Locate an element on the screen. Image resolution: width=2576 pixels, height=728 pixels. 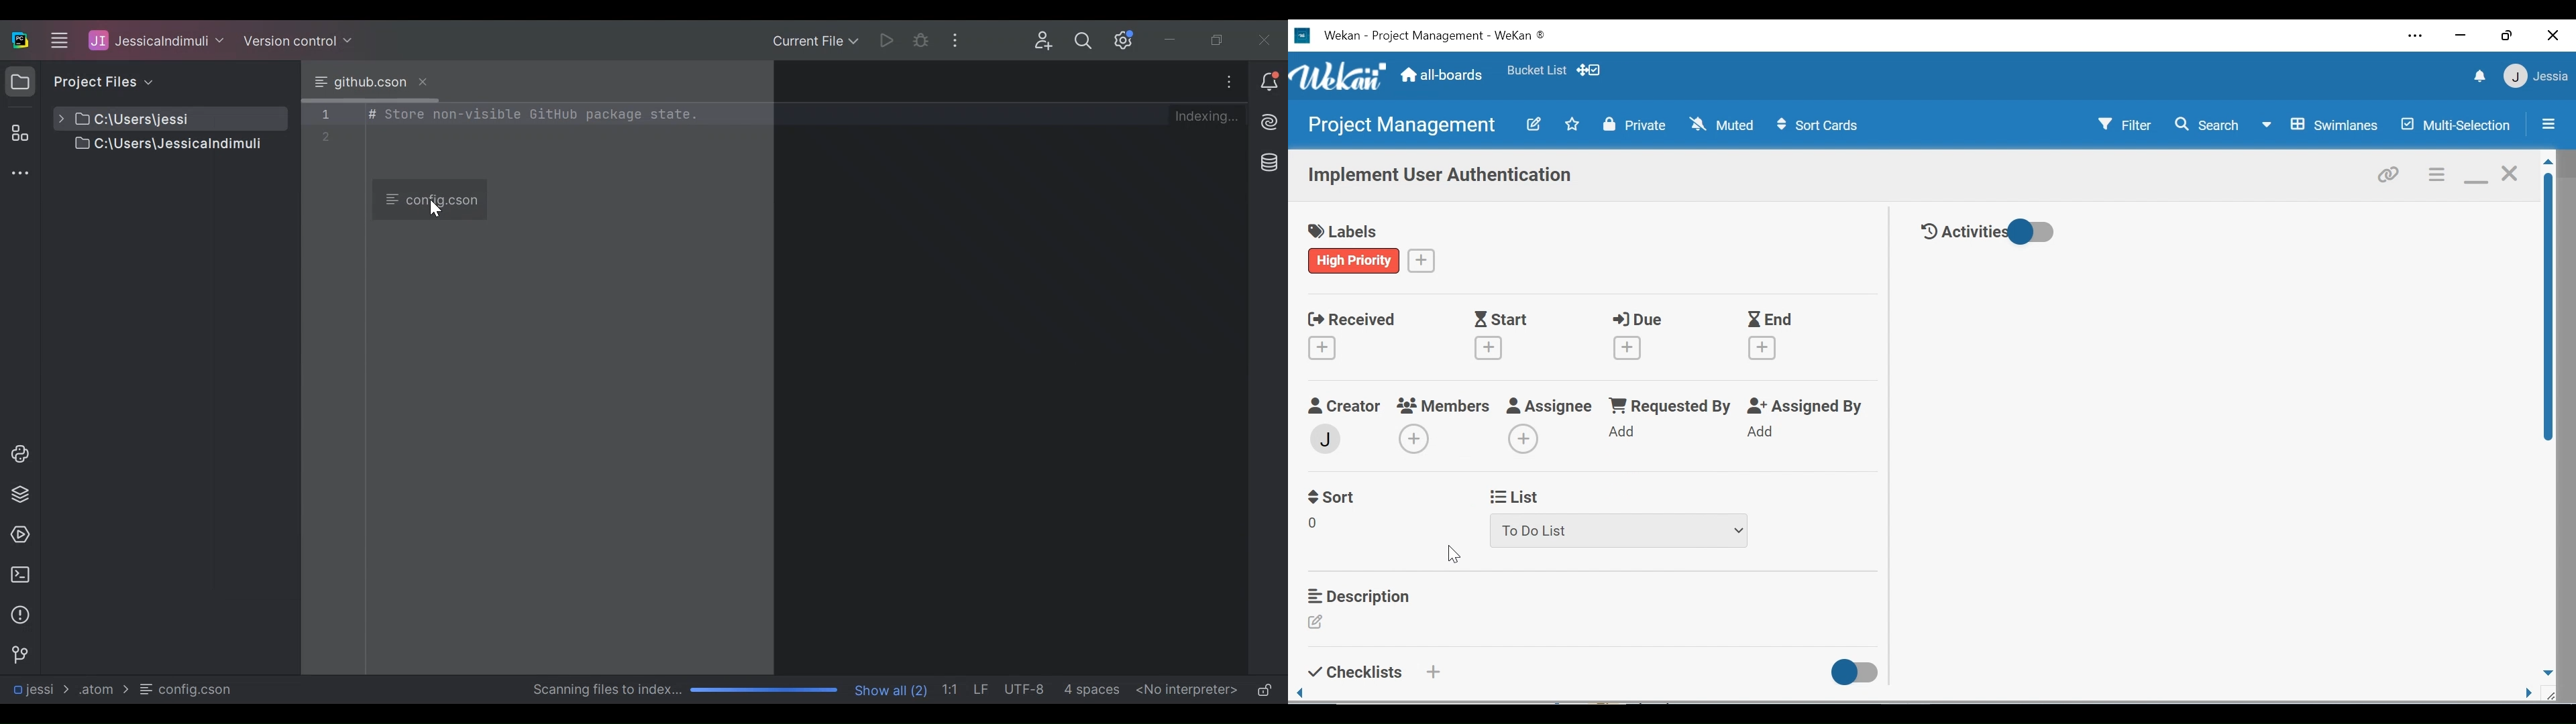
To Do List  is located at coordinates (1617, 532).